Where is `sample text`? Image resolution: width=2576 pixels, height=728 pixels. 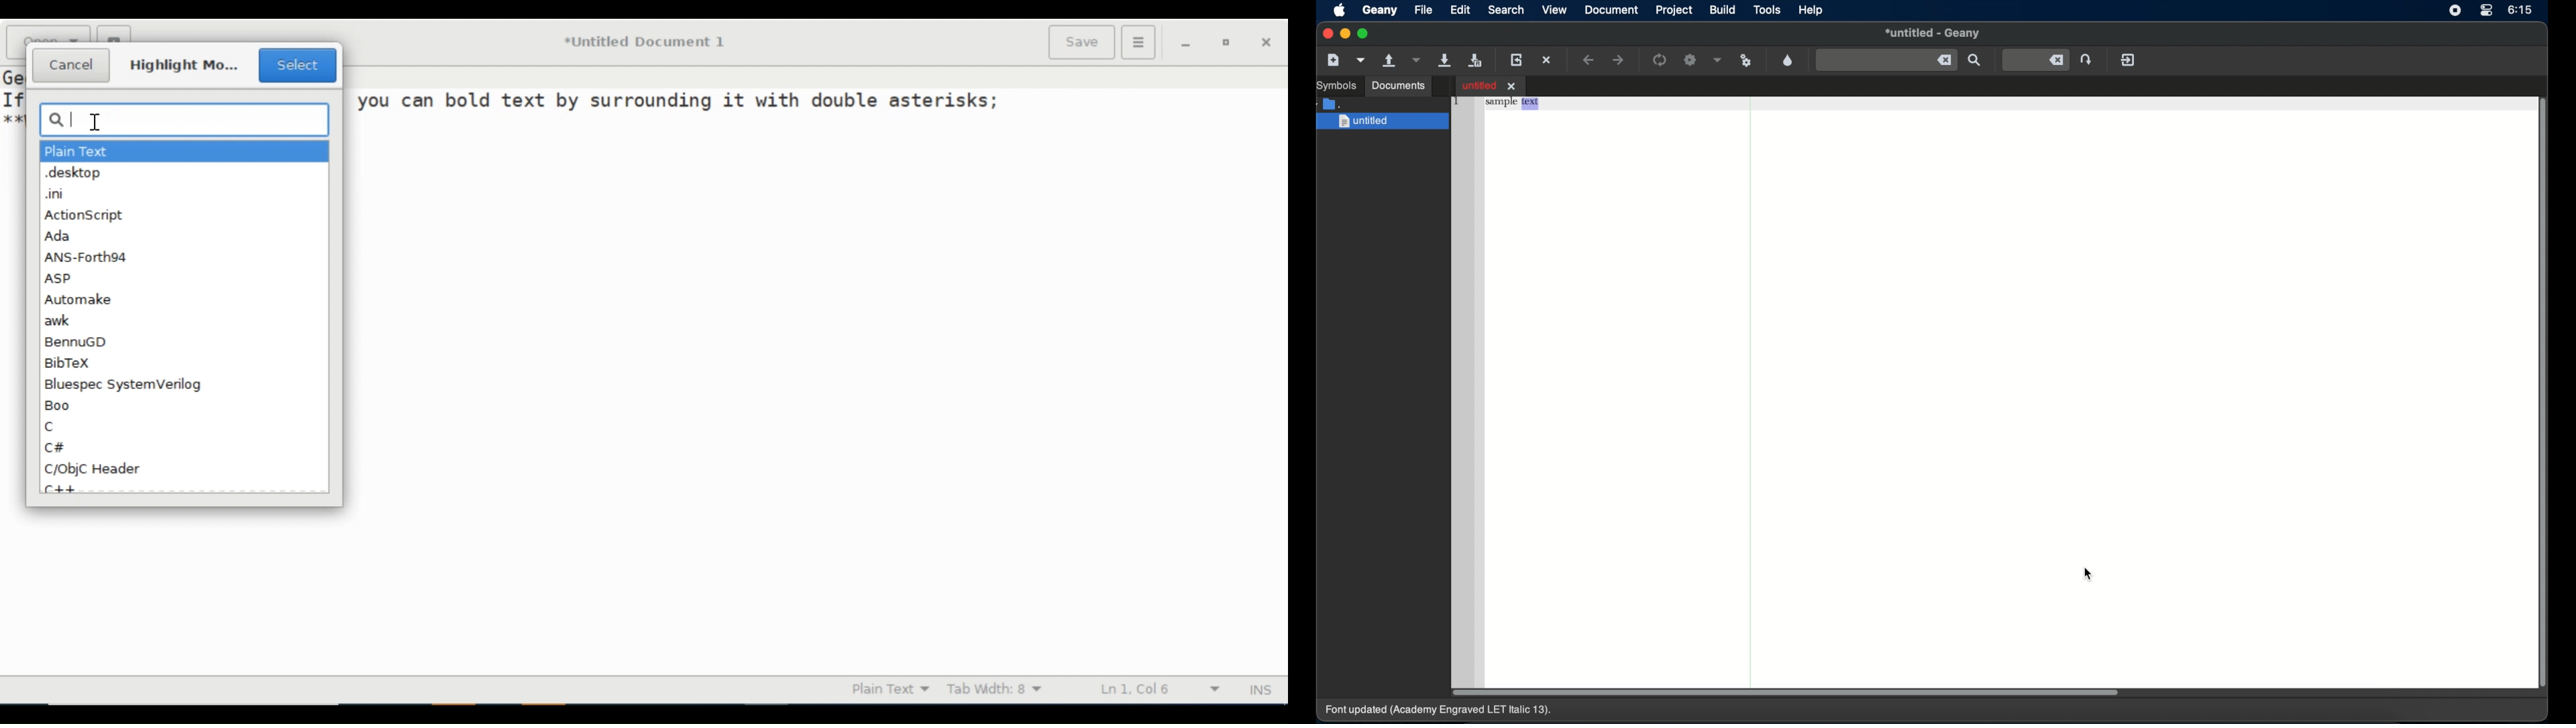 sample text is located at coordinates (1513, 104).